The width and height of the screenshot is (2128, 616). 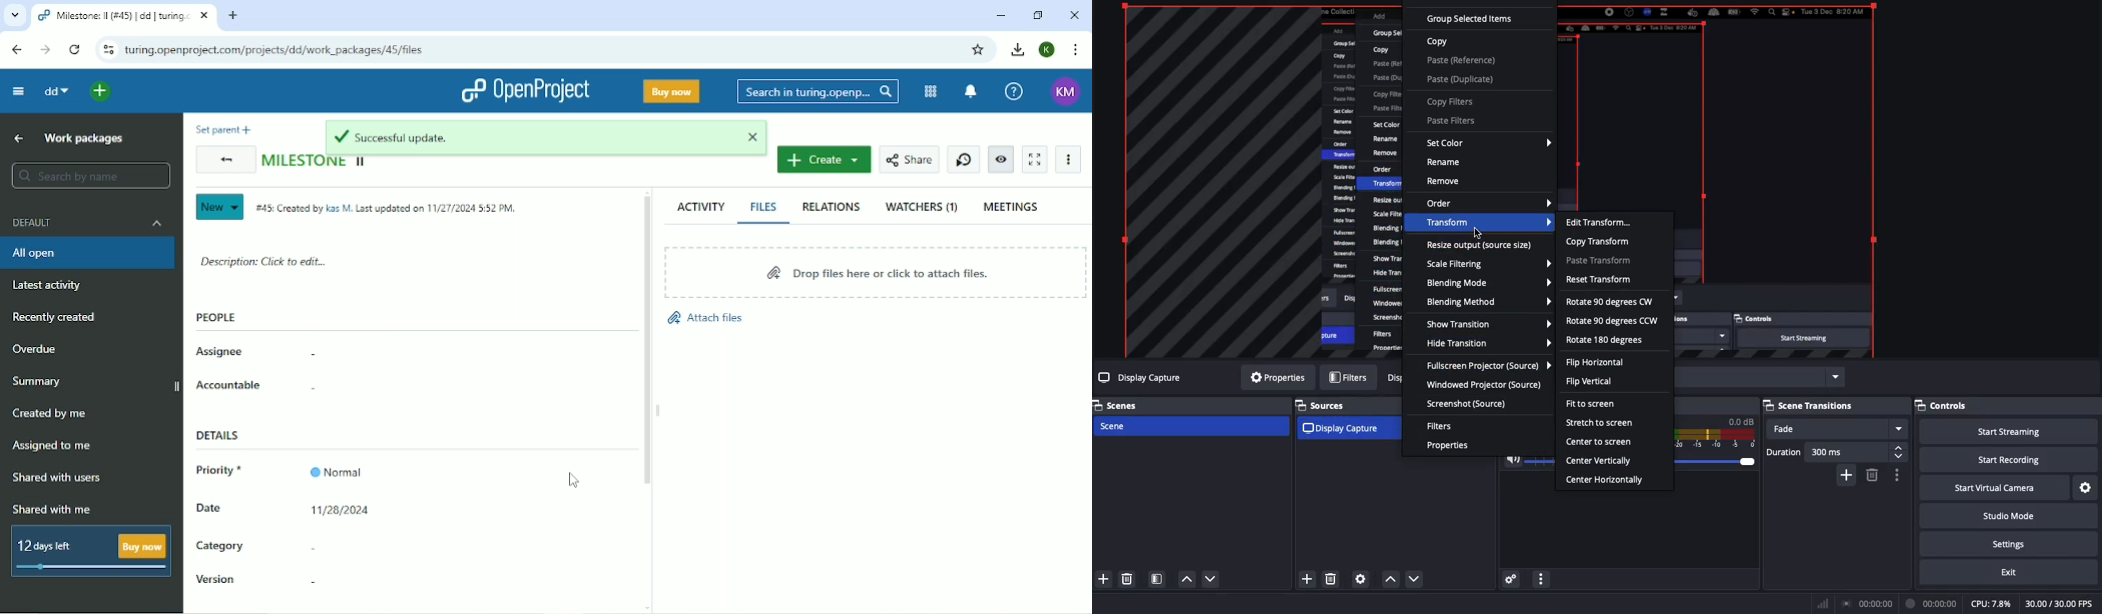 I want to click on Center vertically, so click(x=1600, y=462).